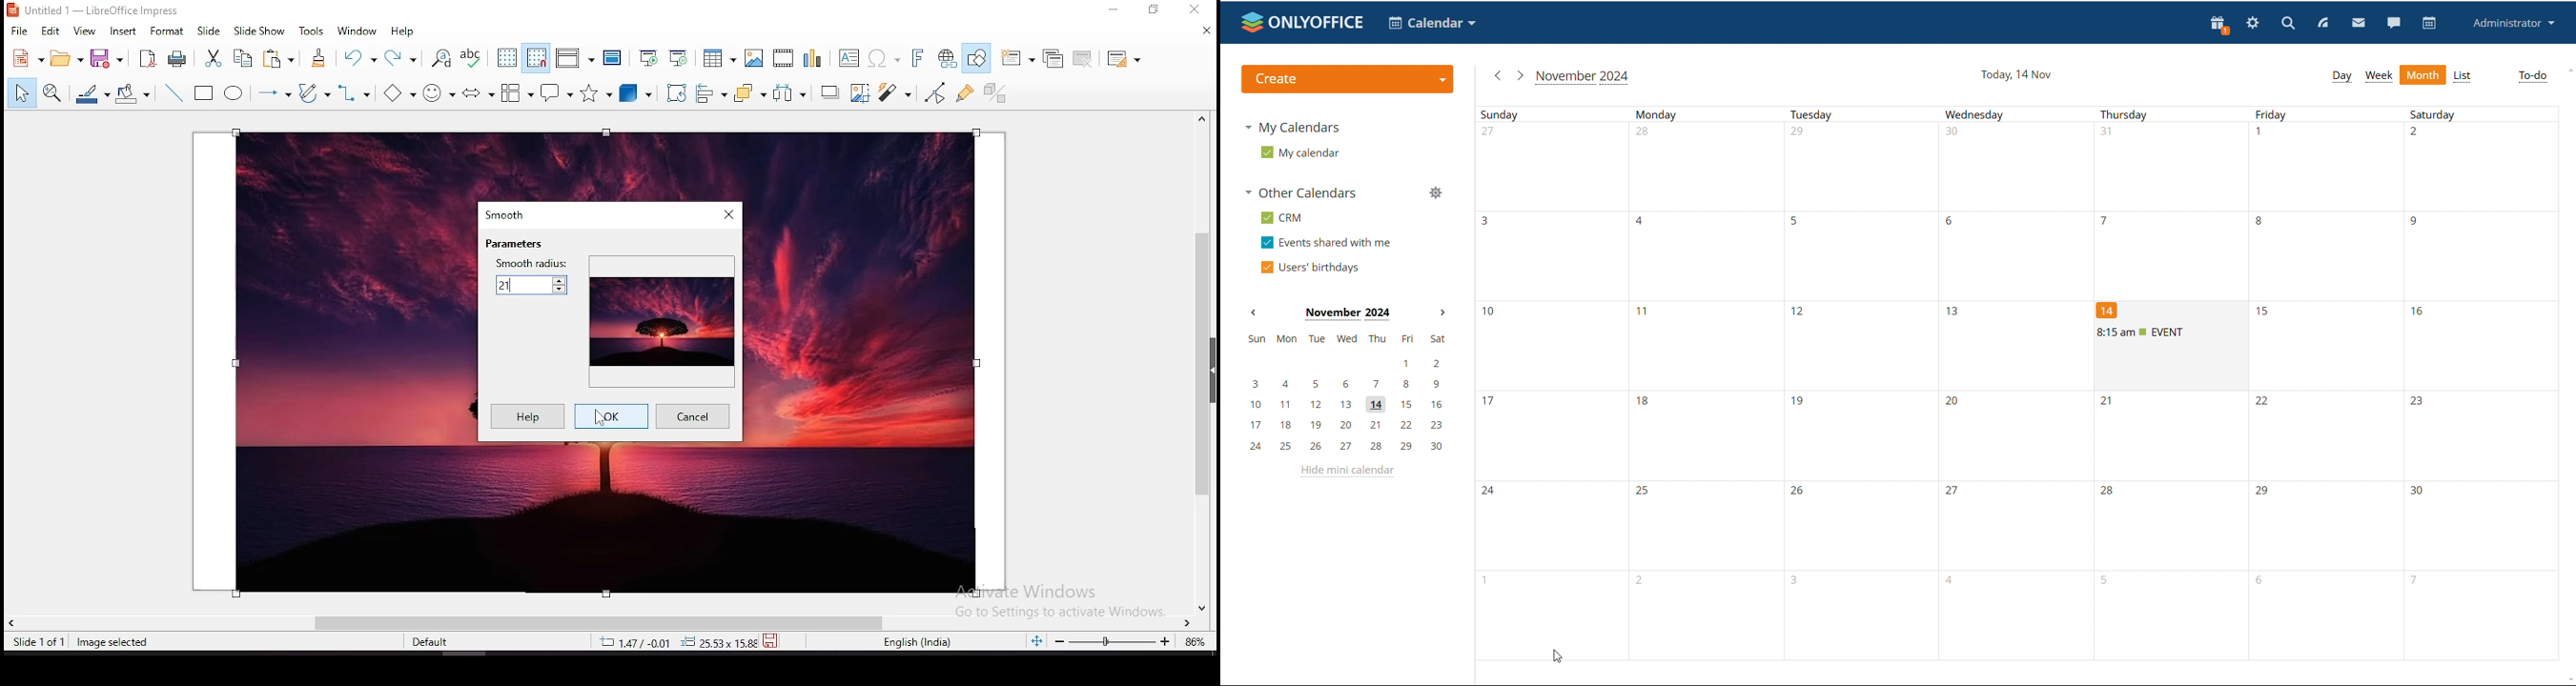  Describe the element at coordinates (636, 95) in the screenshot. I see `3D shapes` at that location.